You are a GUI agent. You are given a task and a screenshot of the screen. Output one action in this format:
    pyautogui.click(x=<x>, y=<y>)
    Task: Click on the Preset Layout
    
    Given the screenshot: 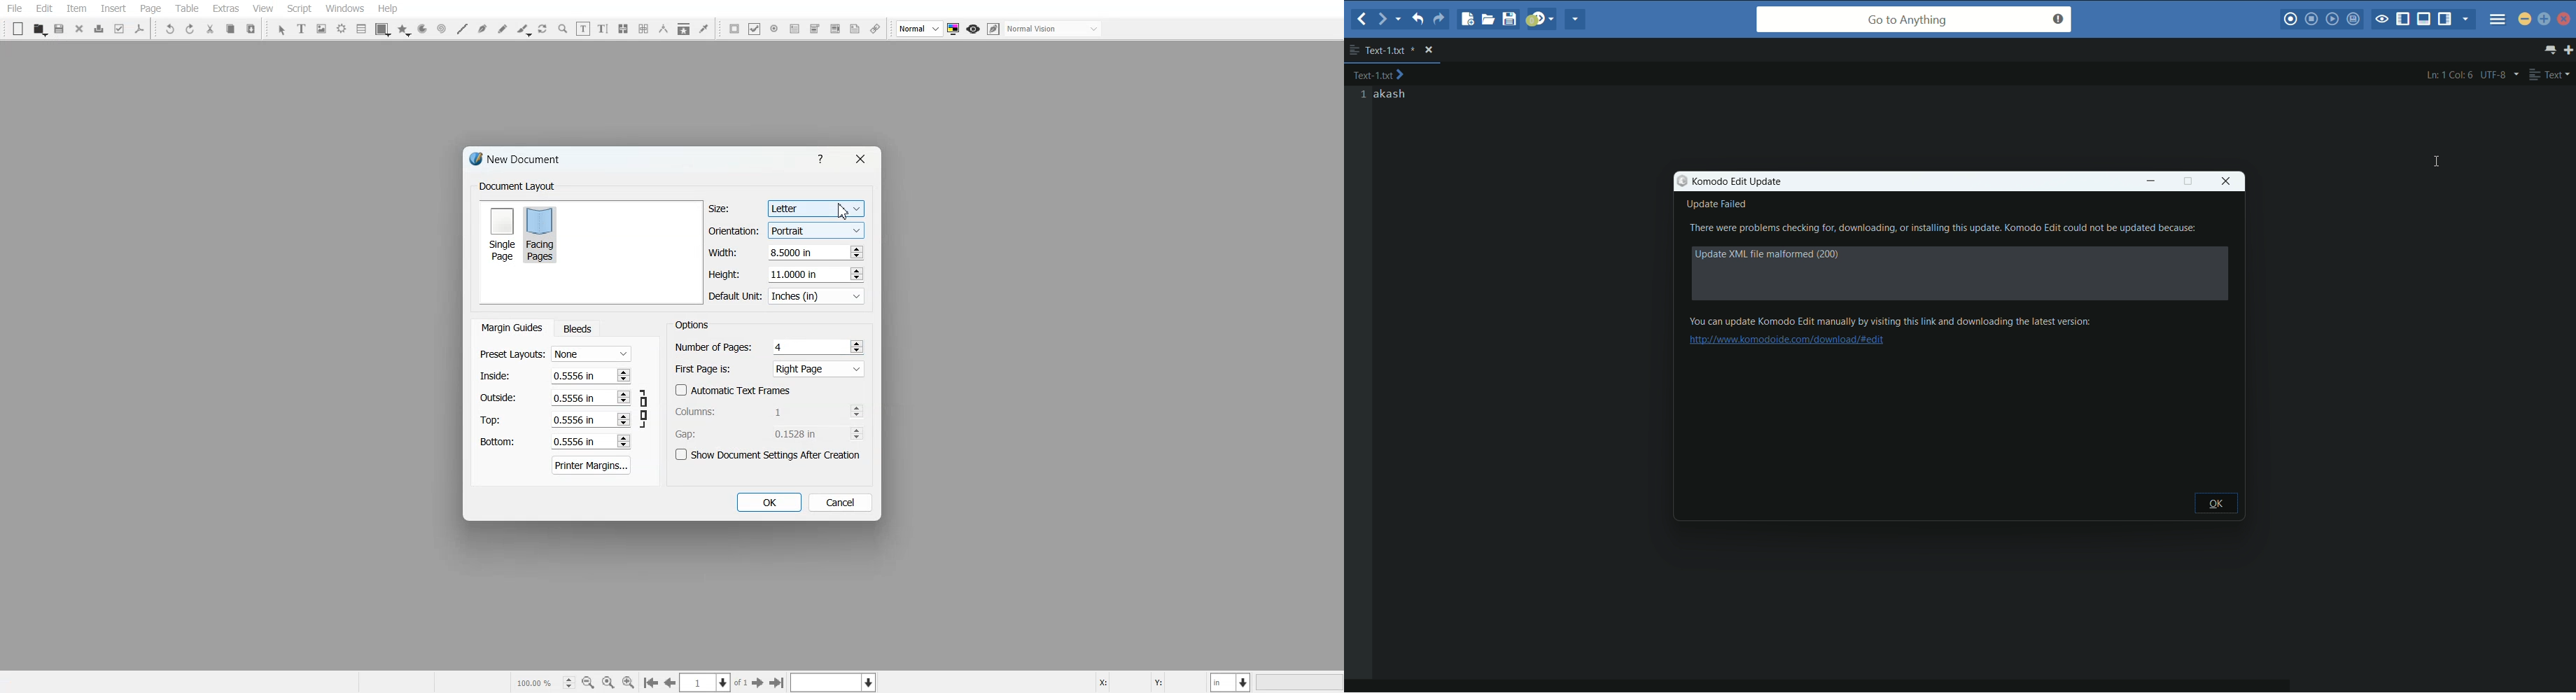 What is the action you would take?
    pyautogui.click(x=555, y=354)
    